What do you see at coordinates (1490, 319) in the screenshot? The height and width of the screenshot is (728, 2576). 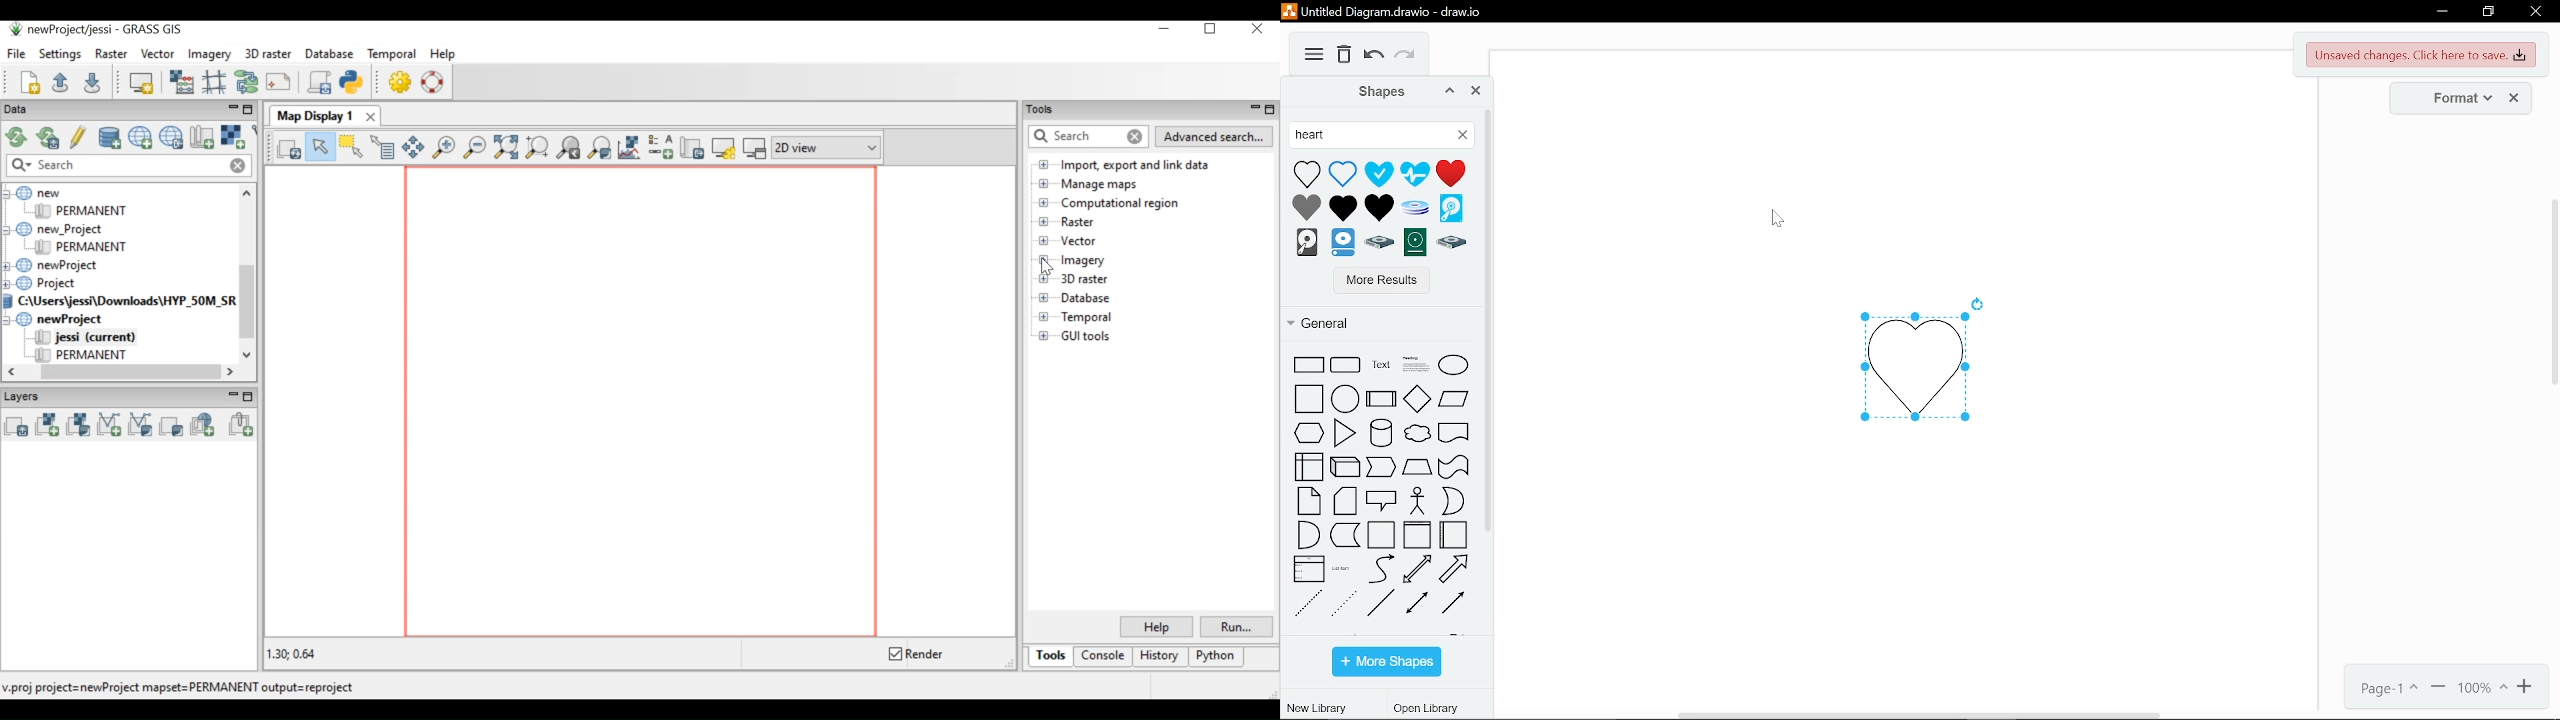 I see `vertical scrollbar` at bounding box center [1490, 319].